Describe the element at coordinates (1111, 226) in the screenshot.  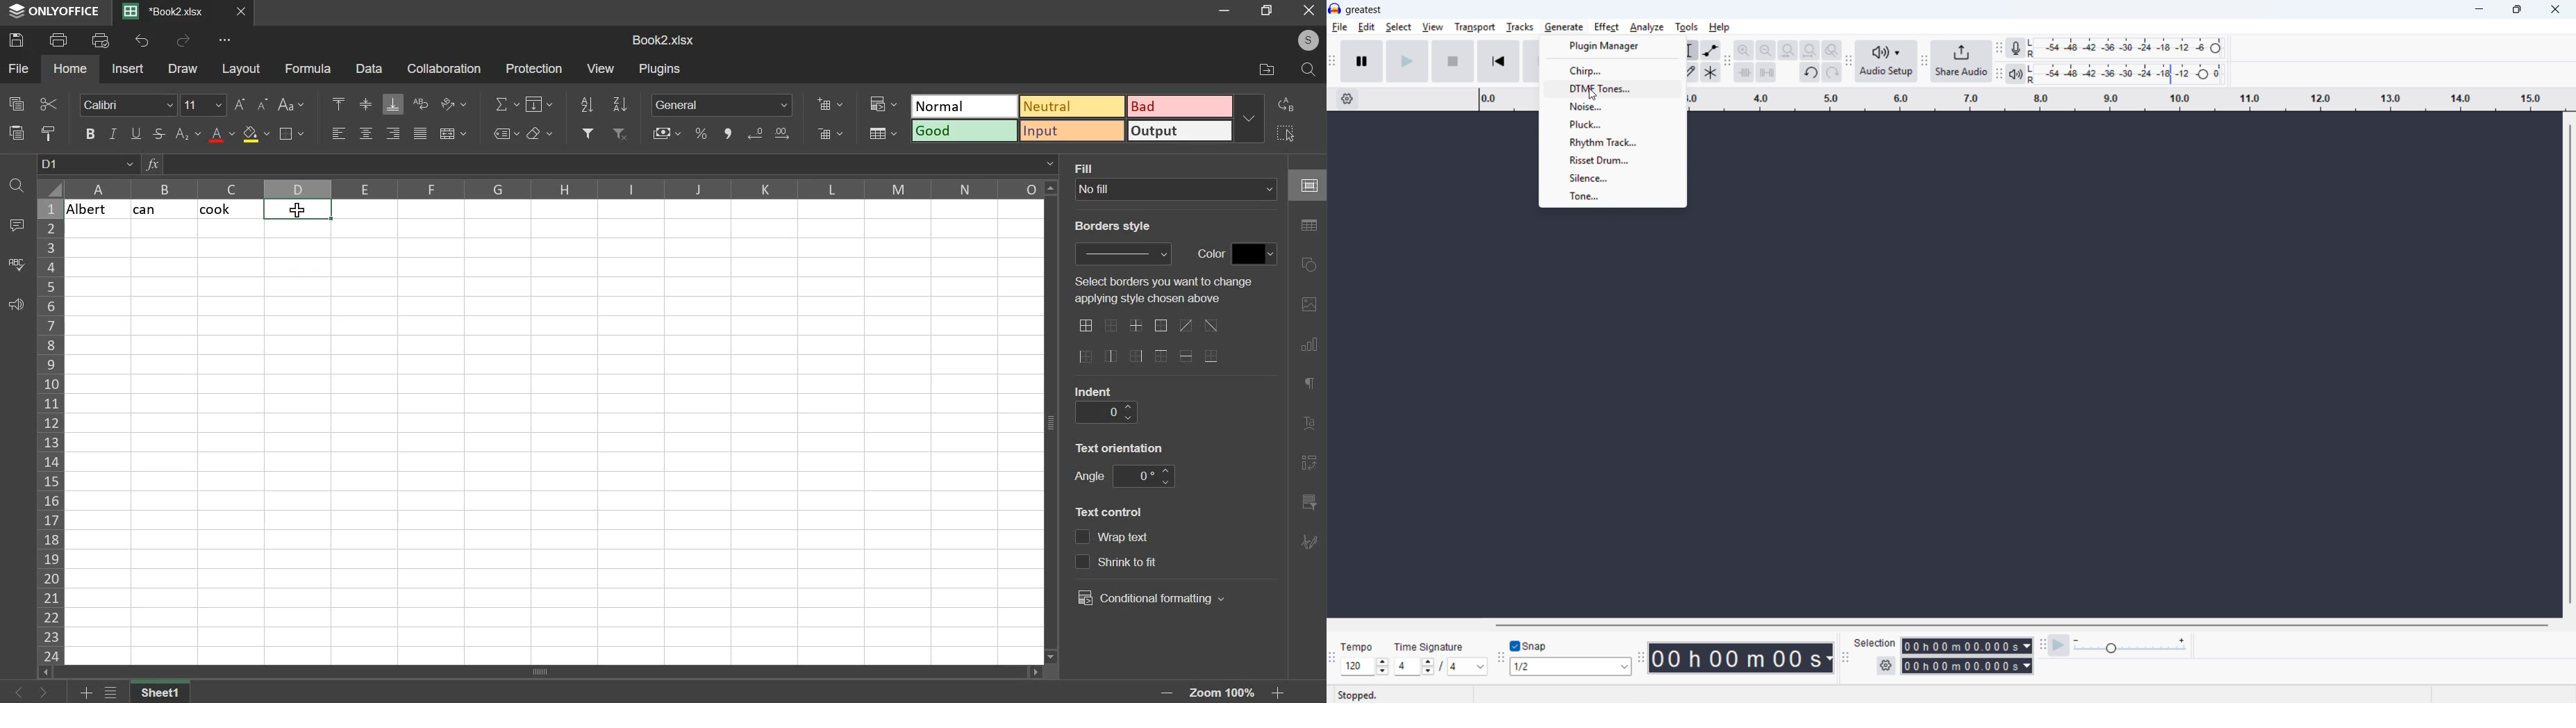
I see `text` at that location.